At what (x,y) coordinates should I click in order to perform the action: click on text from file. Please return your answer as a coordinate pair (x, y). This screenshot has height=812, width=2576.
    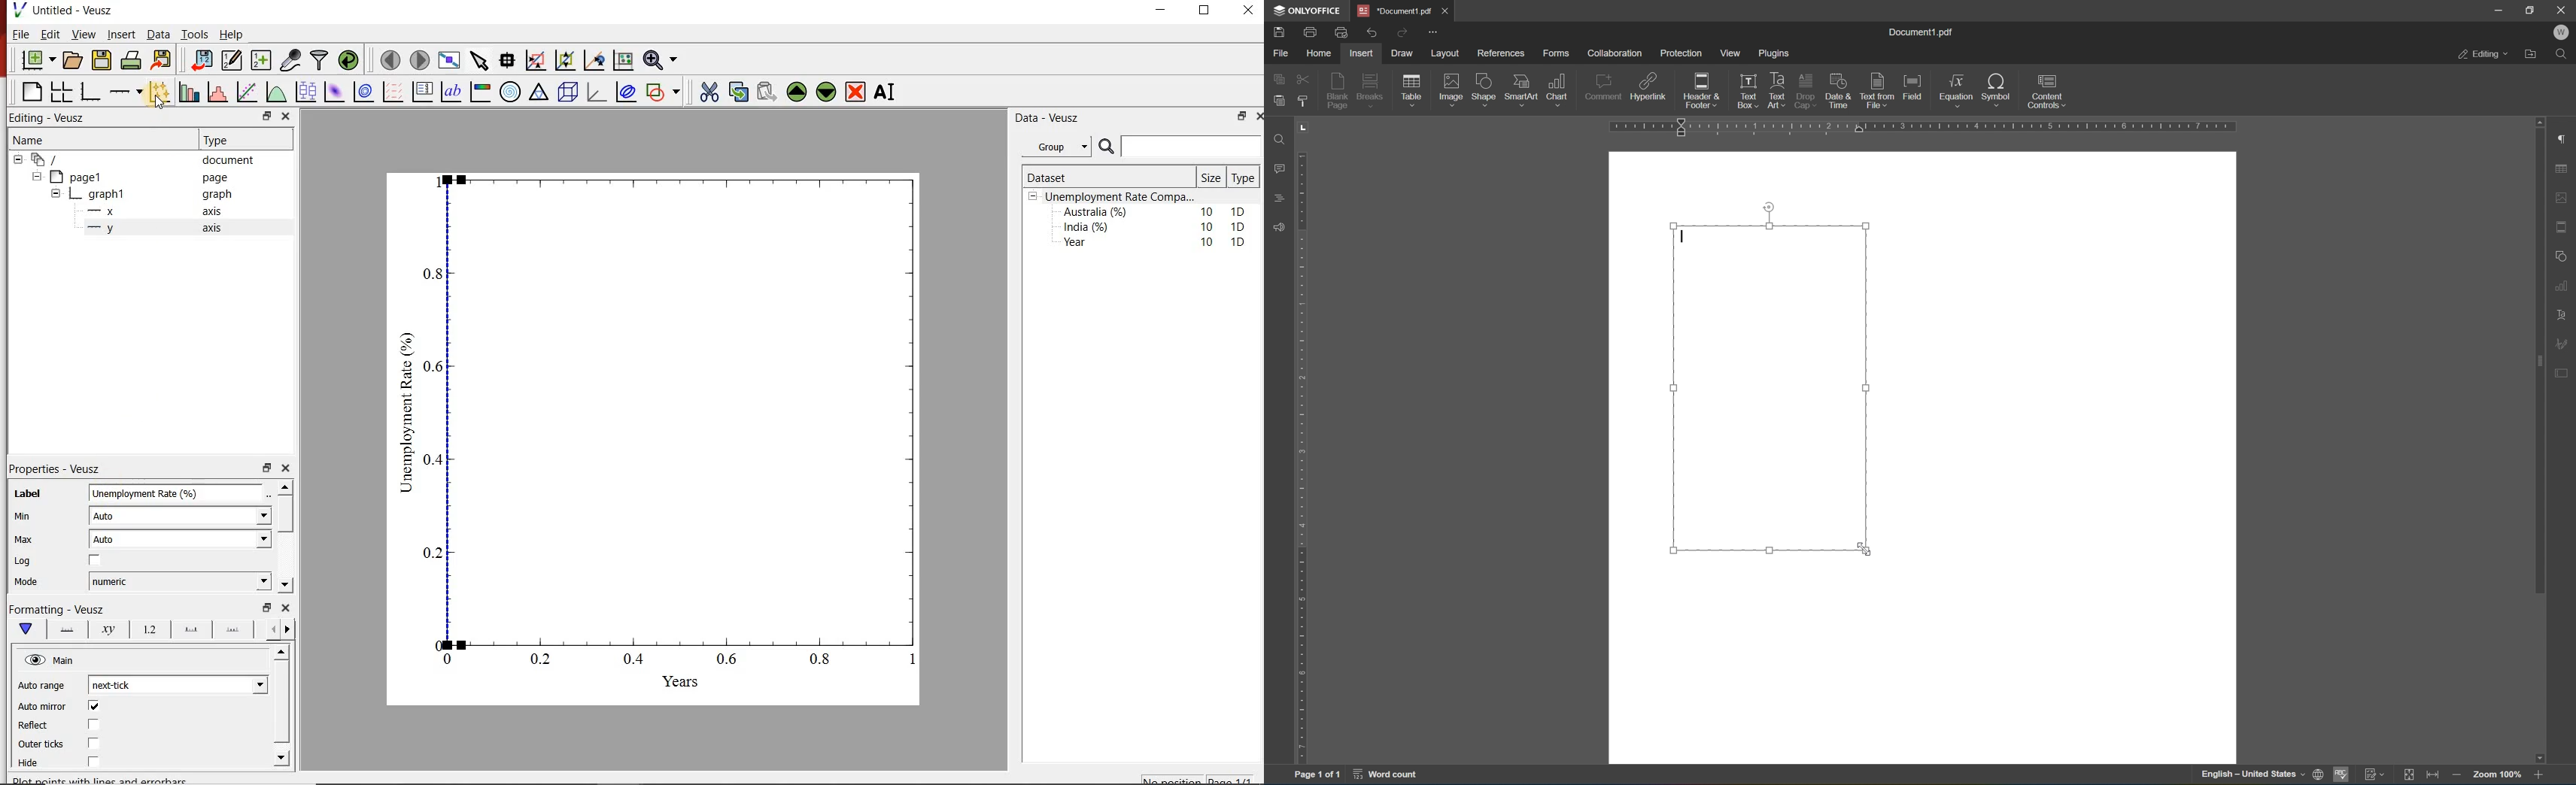
    Looking at the image, I should click on (1879, 90).